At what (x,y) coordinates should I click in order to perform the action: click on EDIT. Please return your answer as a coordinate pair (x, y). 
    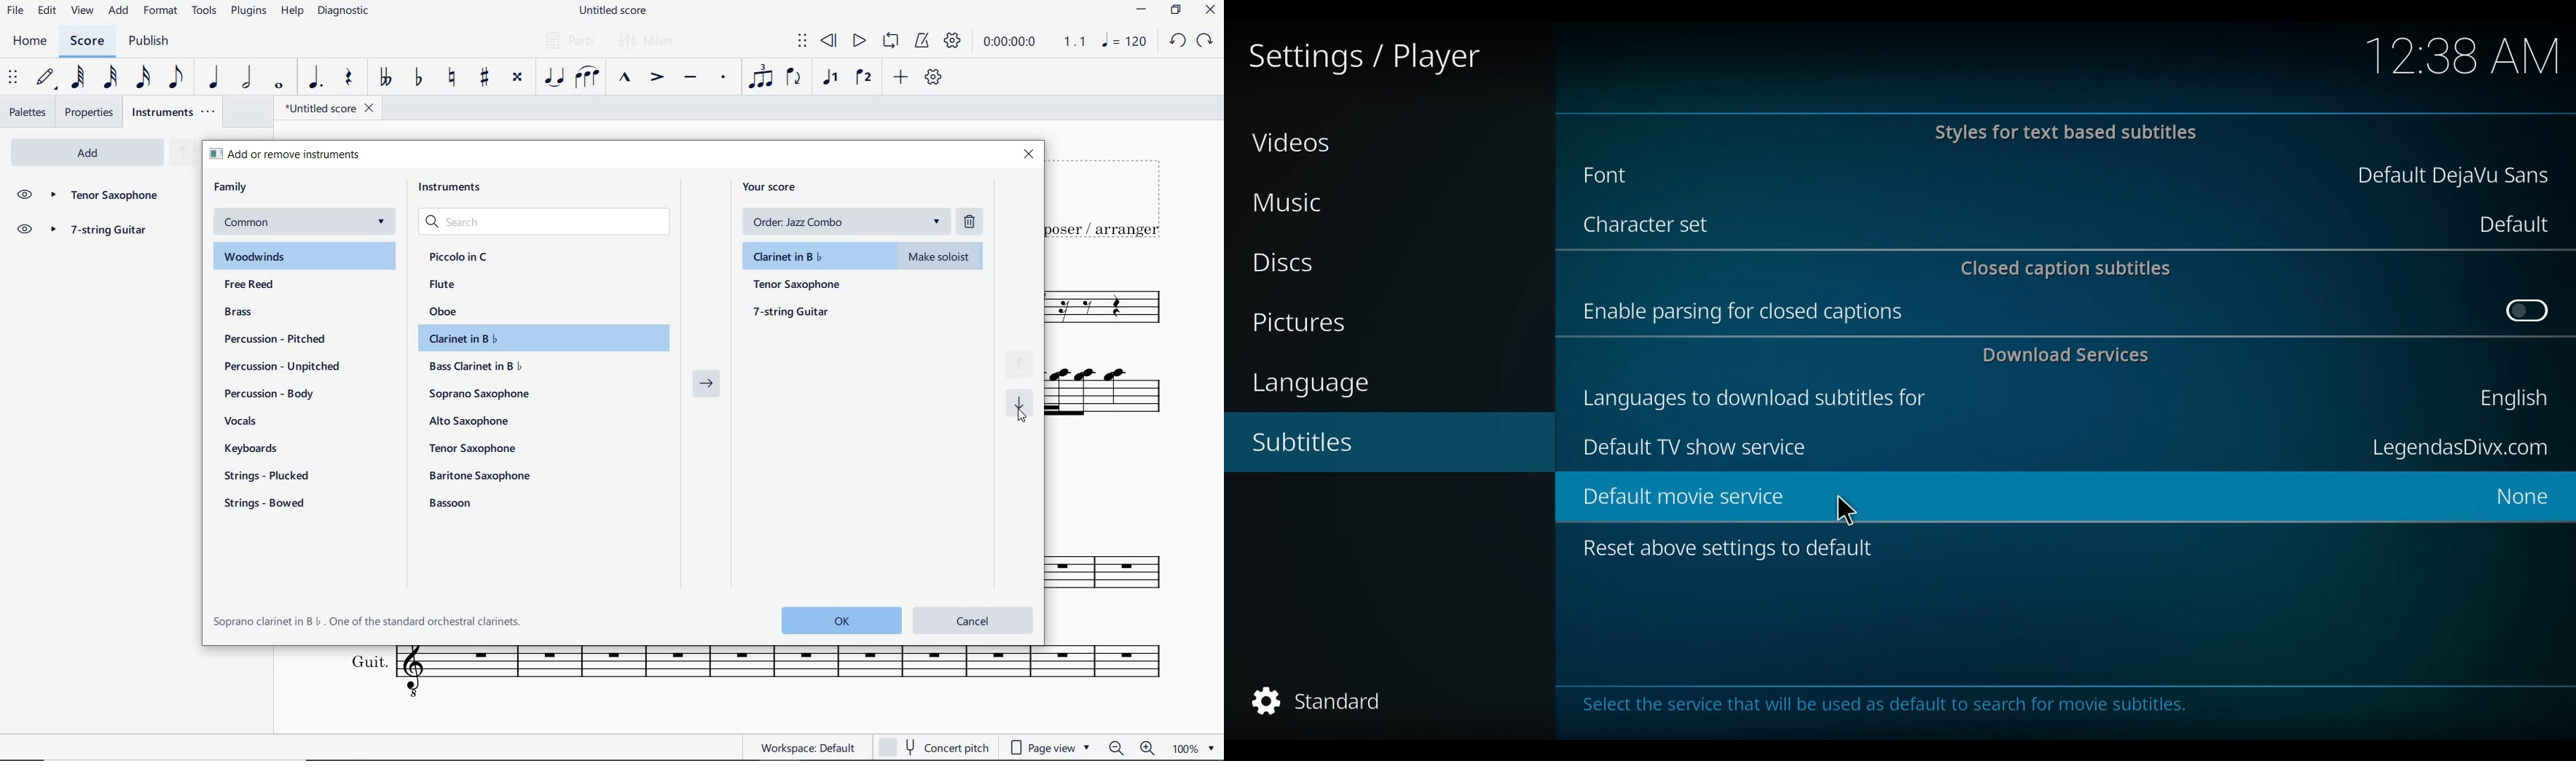
    Looking at the image, I should click on (47, 11).